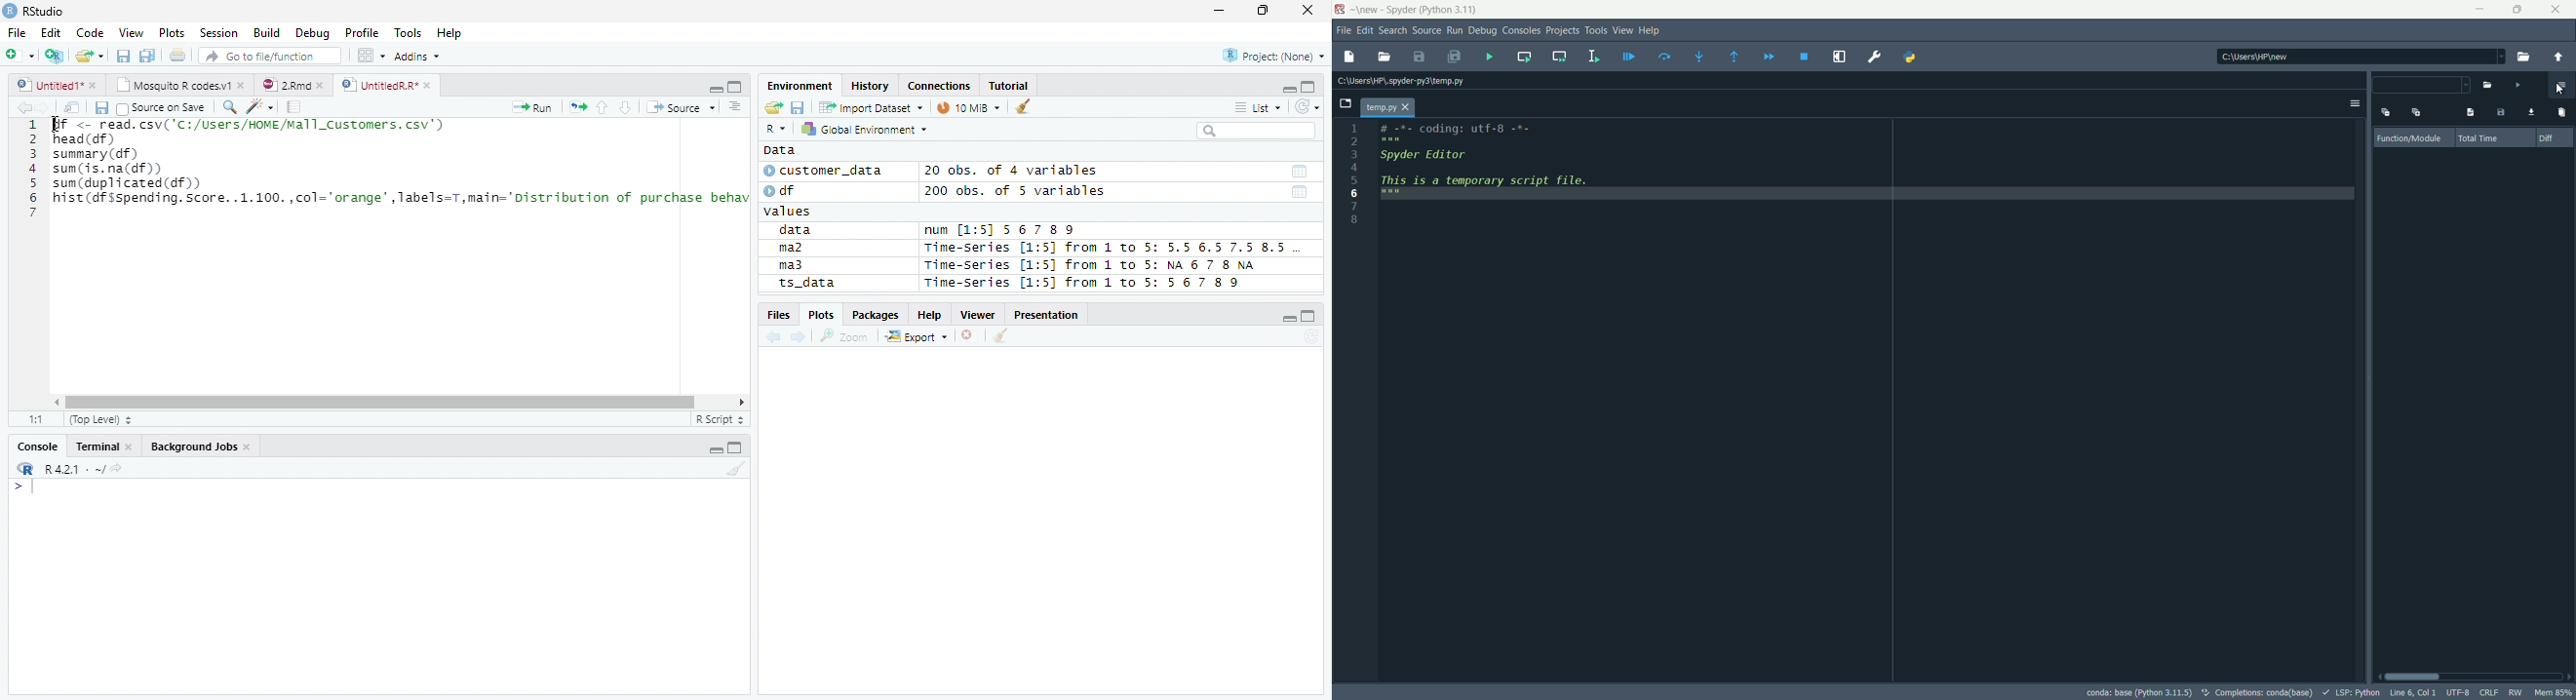 The height and width of the screenshot is (700, 2576). I want to click on run file, so click(1489, 56).